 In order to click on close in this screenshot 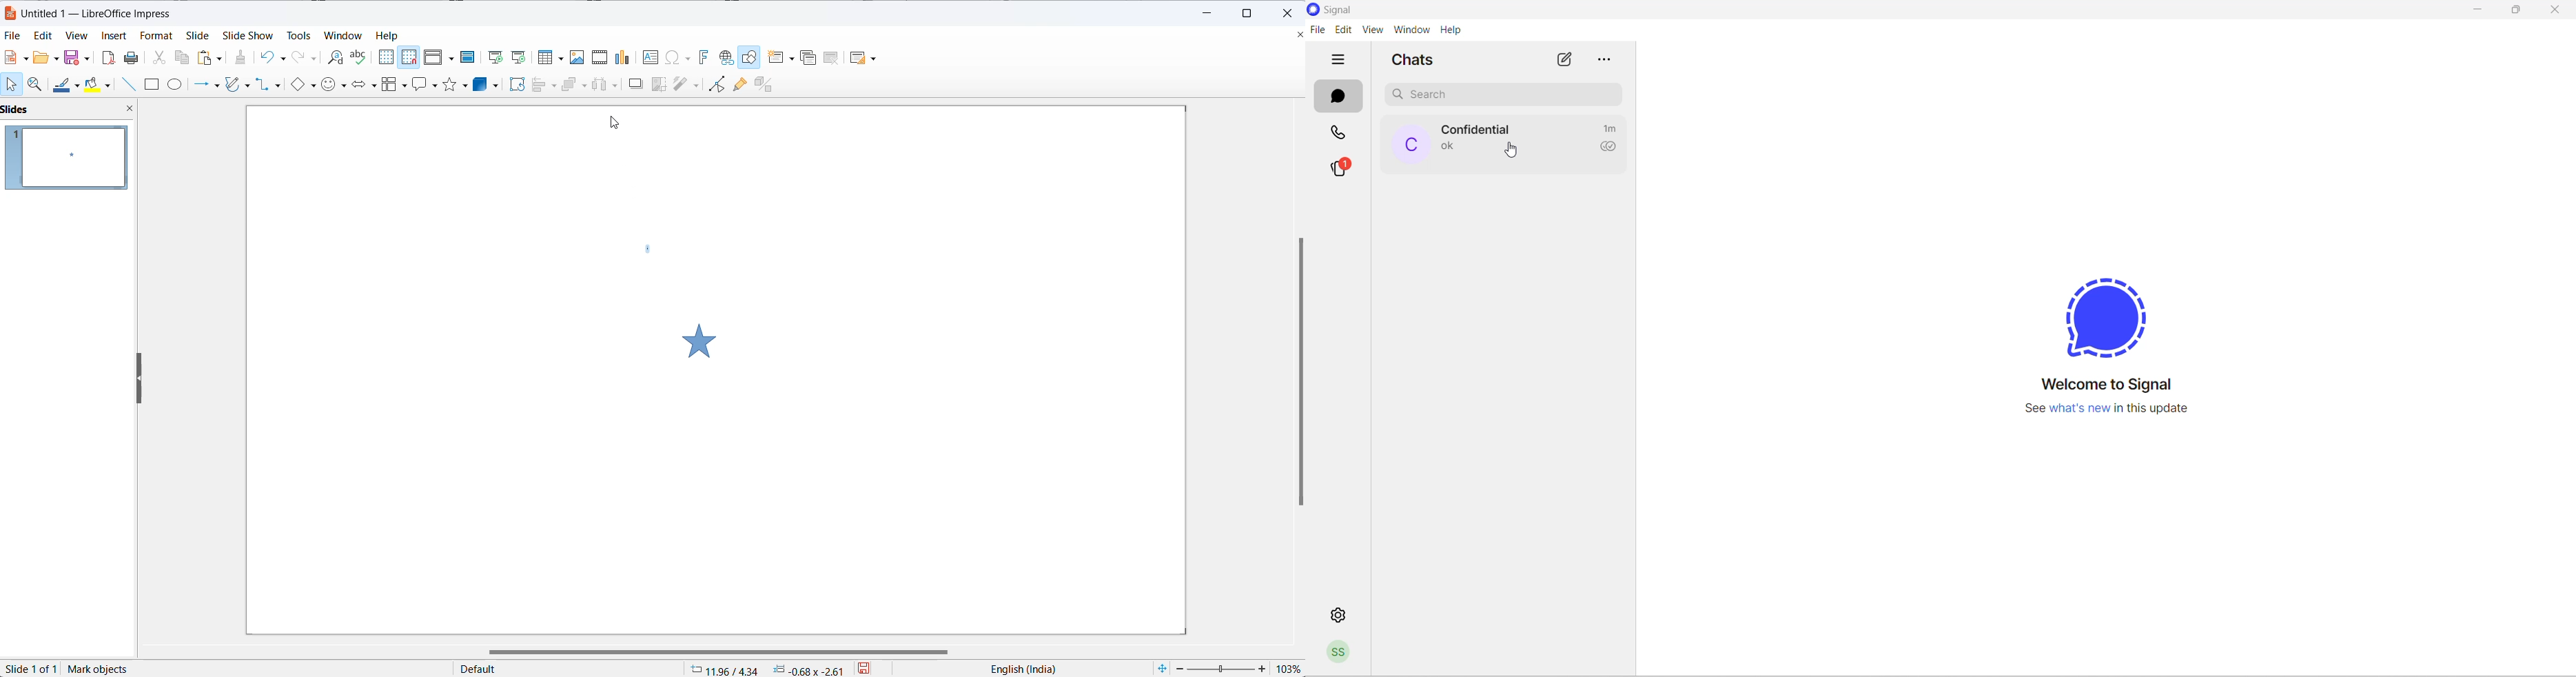, I will do `click(1291, 14)`.